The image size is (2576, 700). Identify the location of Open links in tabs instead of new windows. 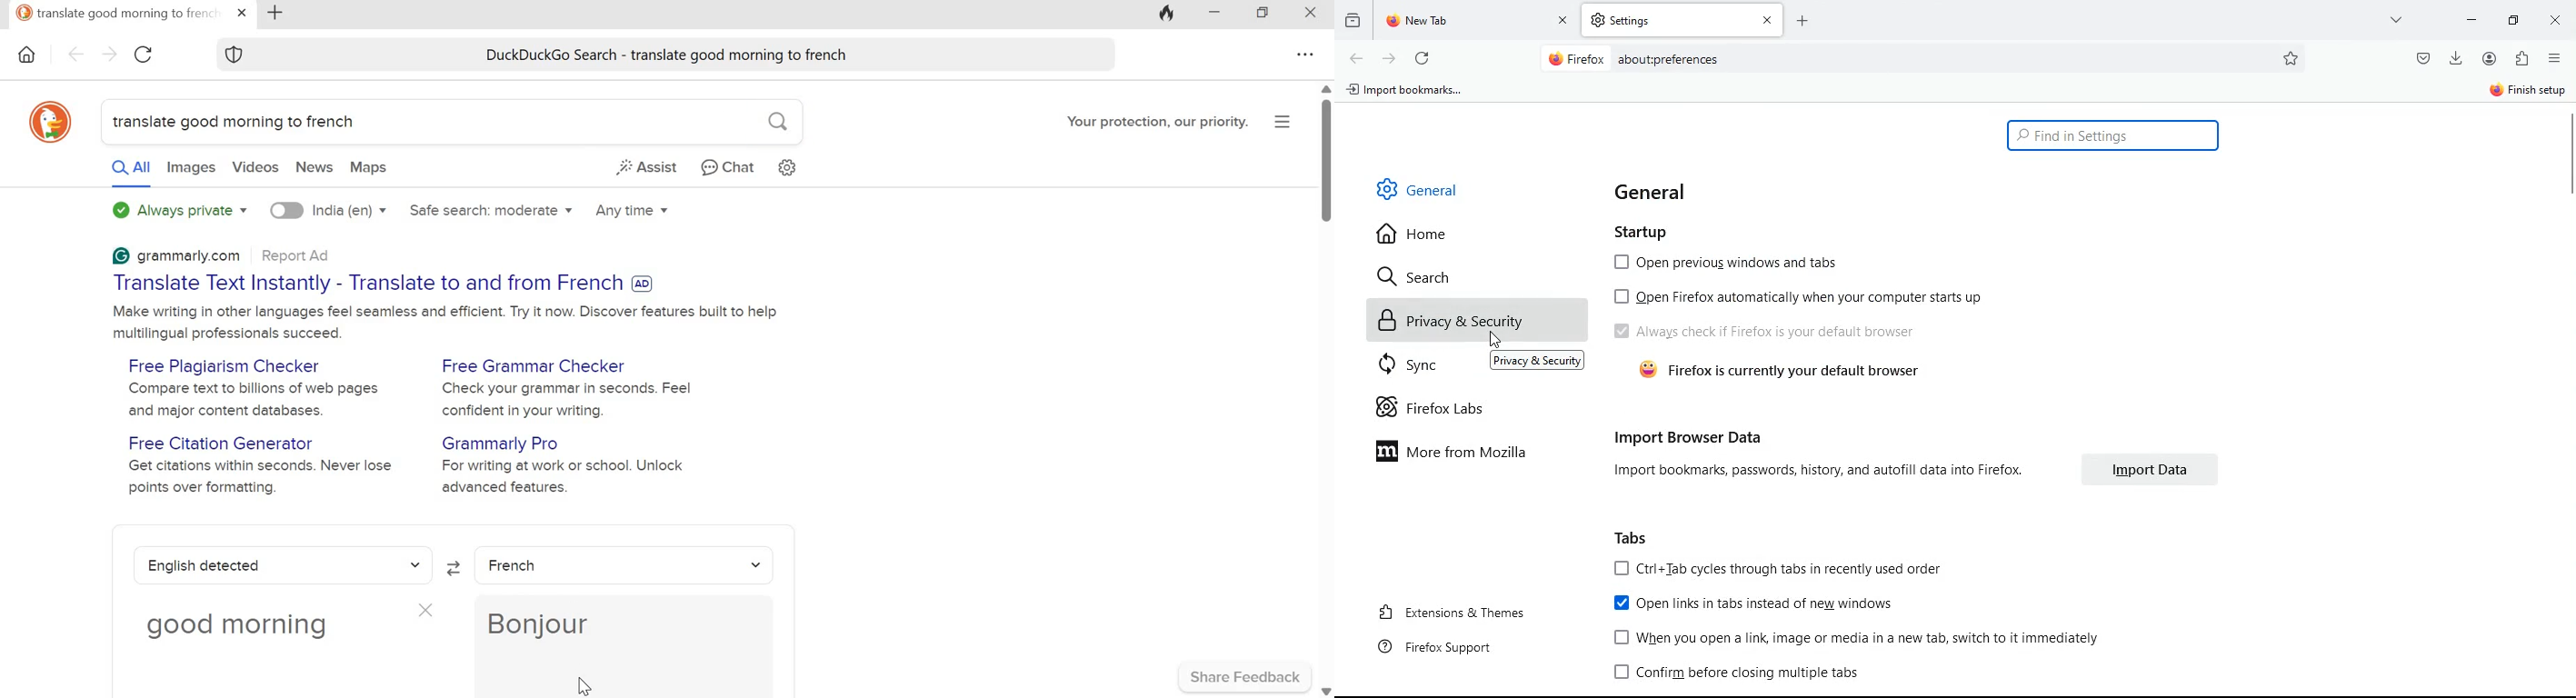
(1748, 602).